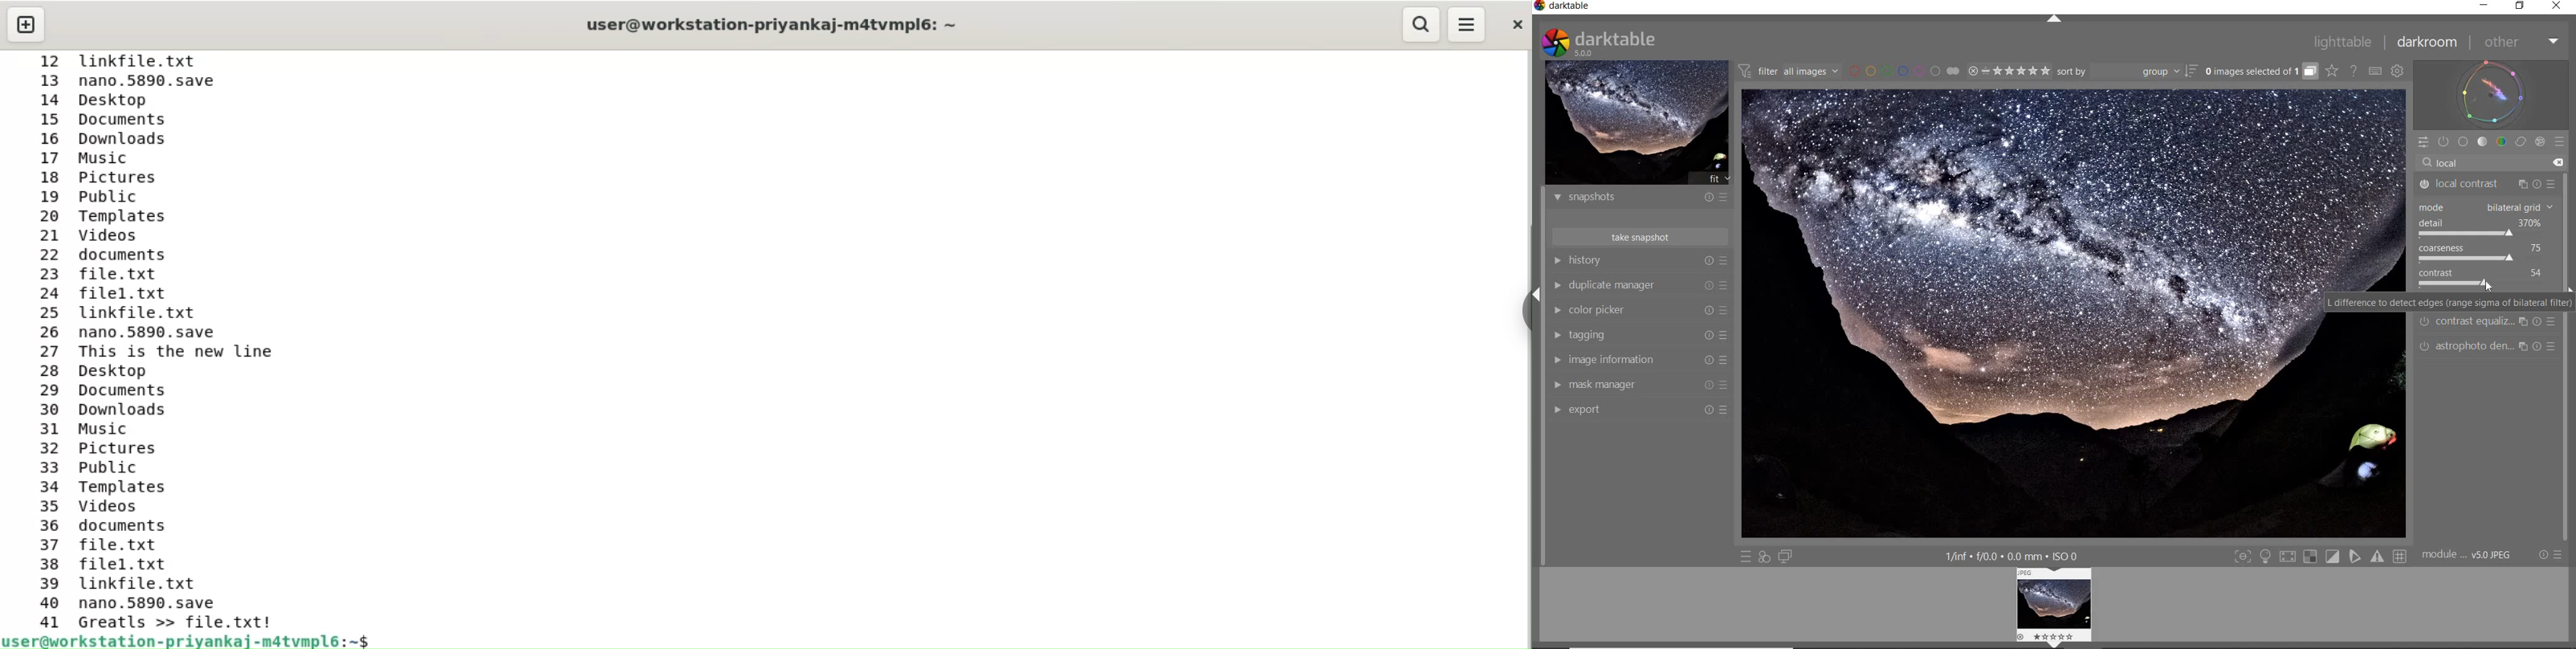  I want to click on COLOR, so click(2502, 142).